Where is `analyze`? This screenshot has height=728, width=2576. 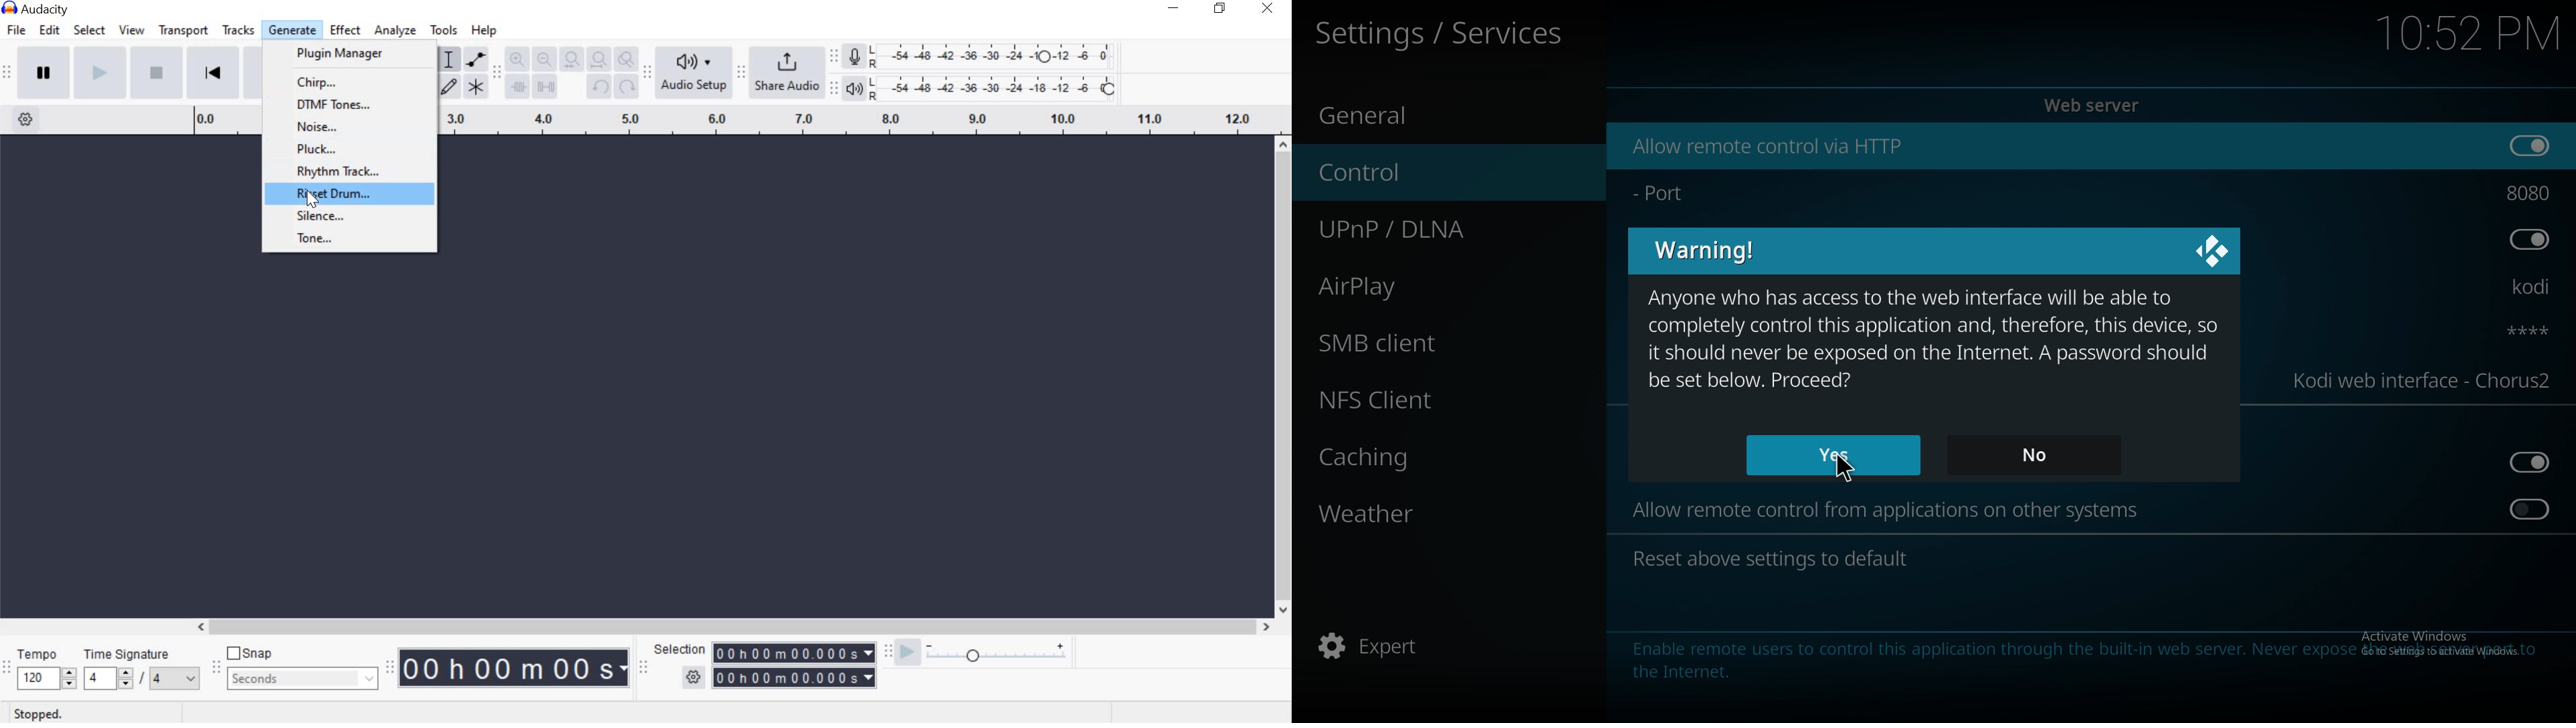 analyze is located at coordinates (397, 32).